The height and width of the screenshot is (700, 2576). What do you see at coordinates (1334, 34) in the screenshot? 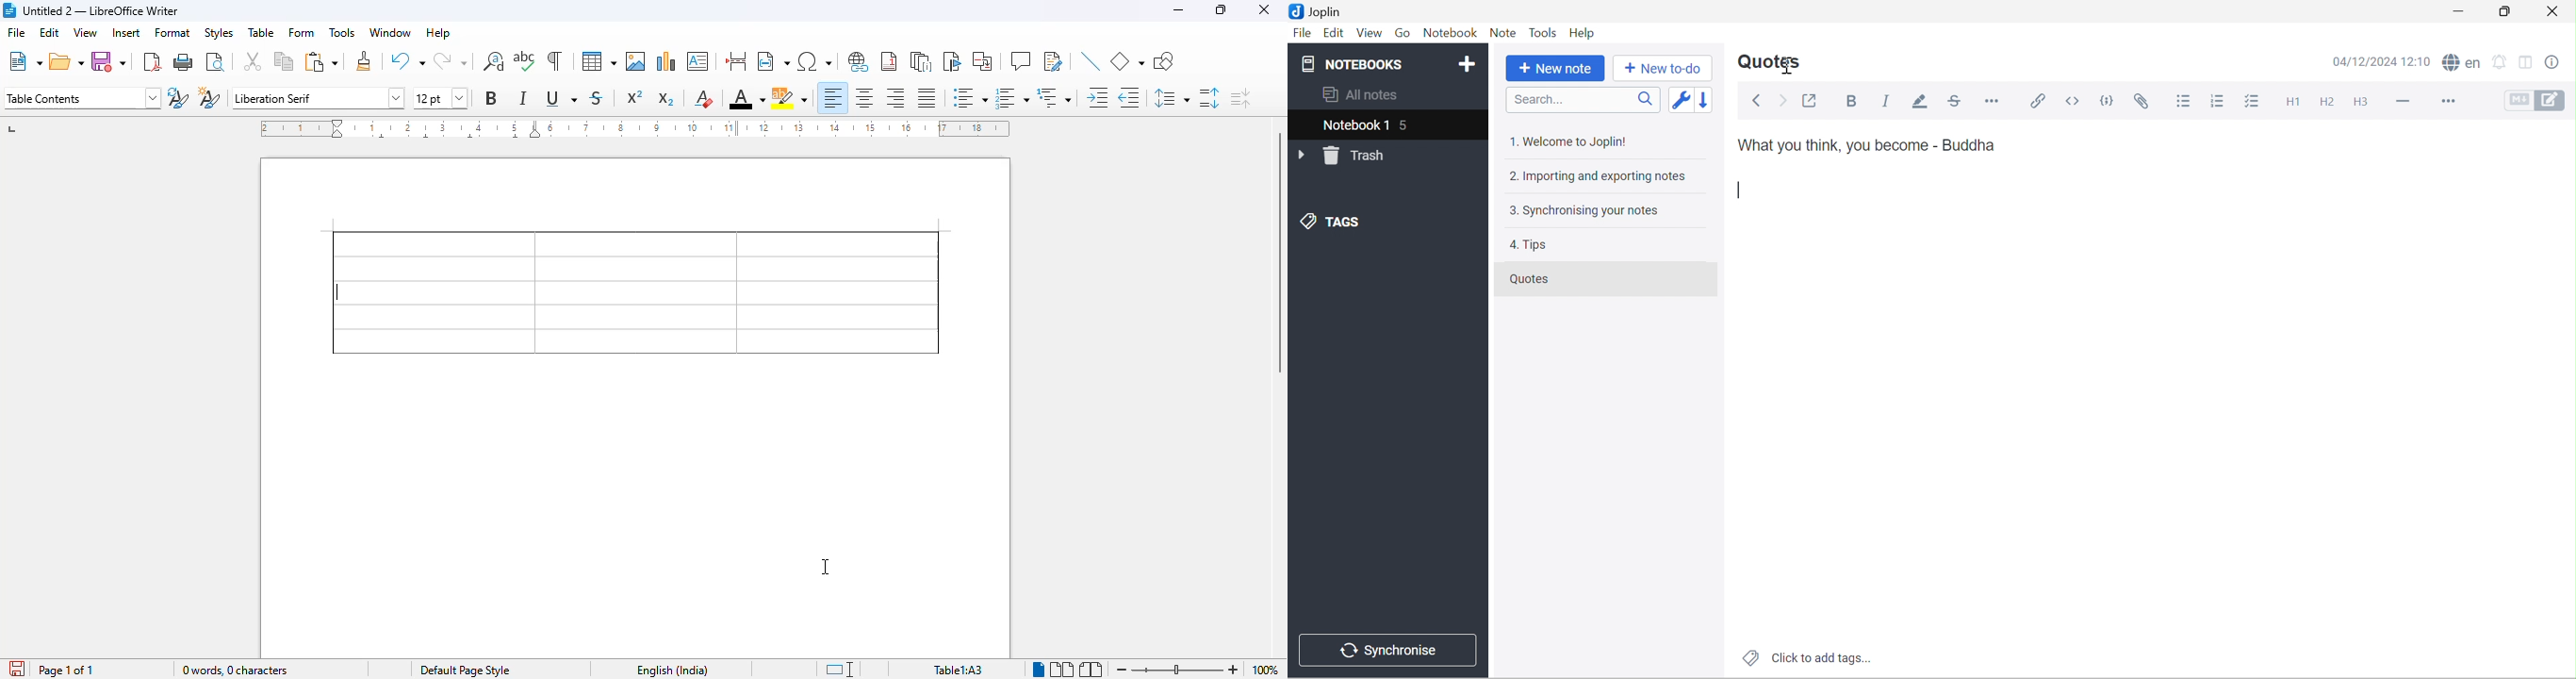
I see `Edit` at bounding box center [1334, 34].